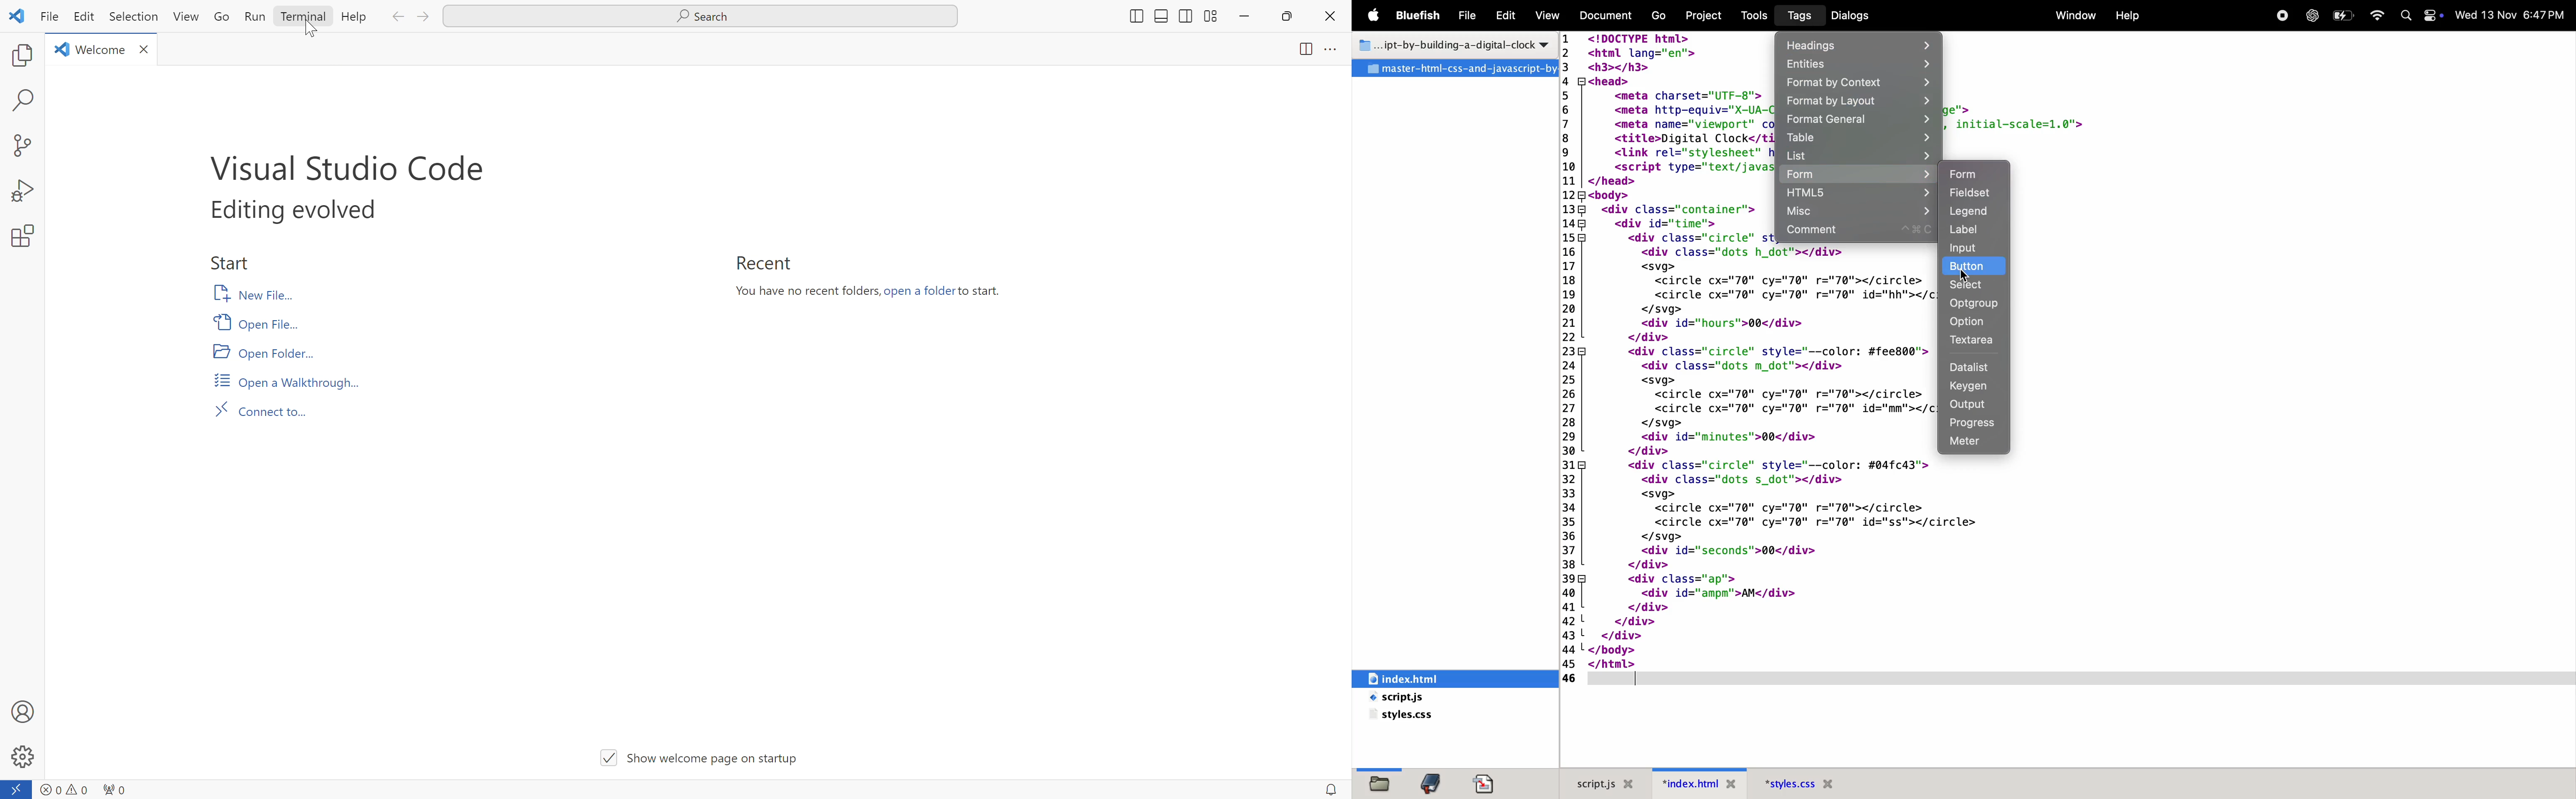  Describe the element at coordinates (1491, 782) in the screenshot. I see `Snippets` at that location.